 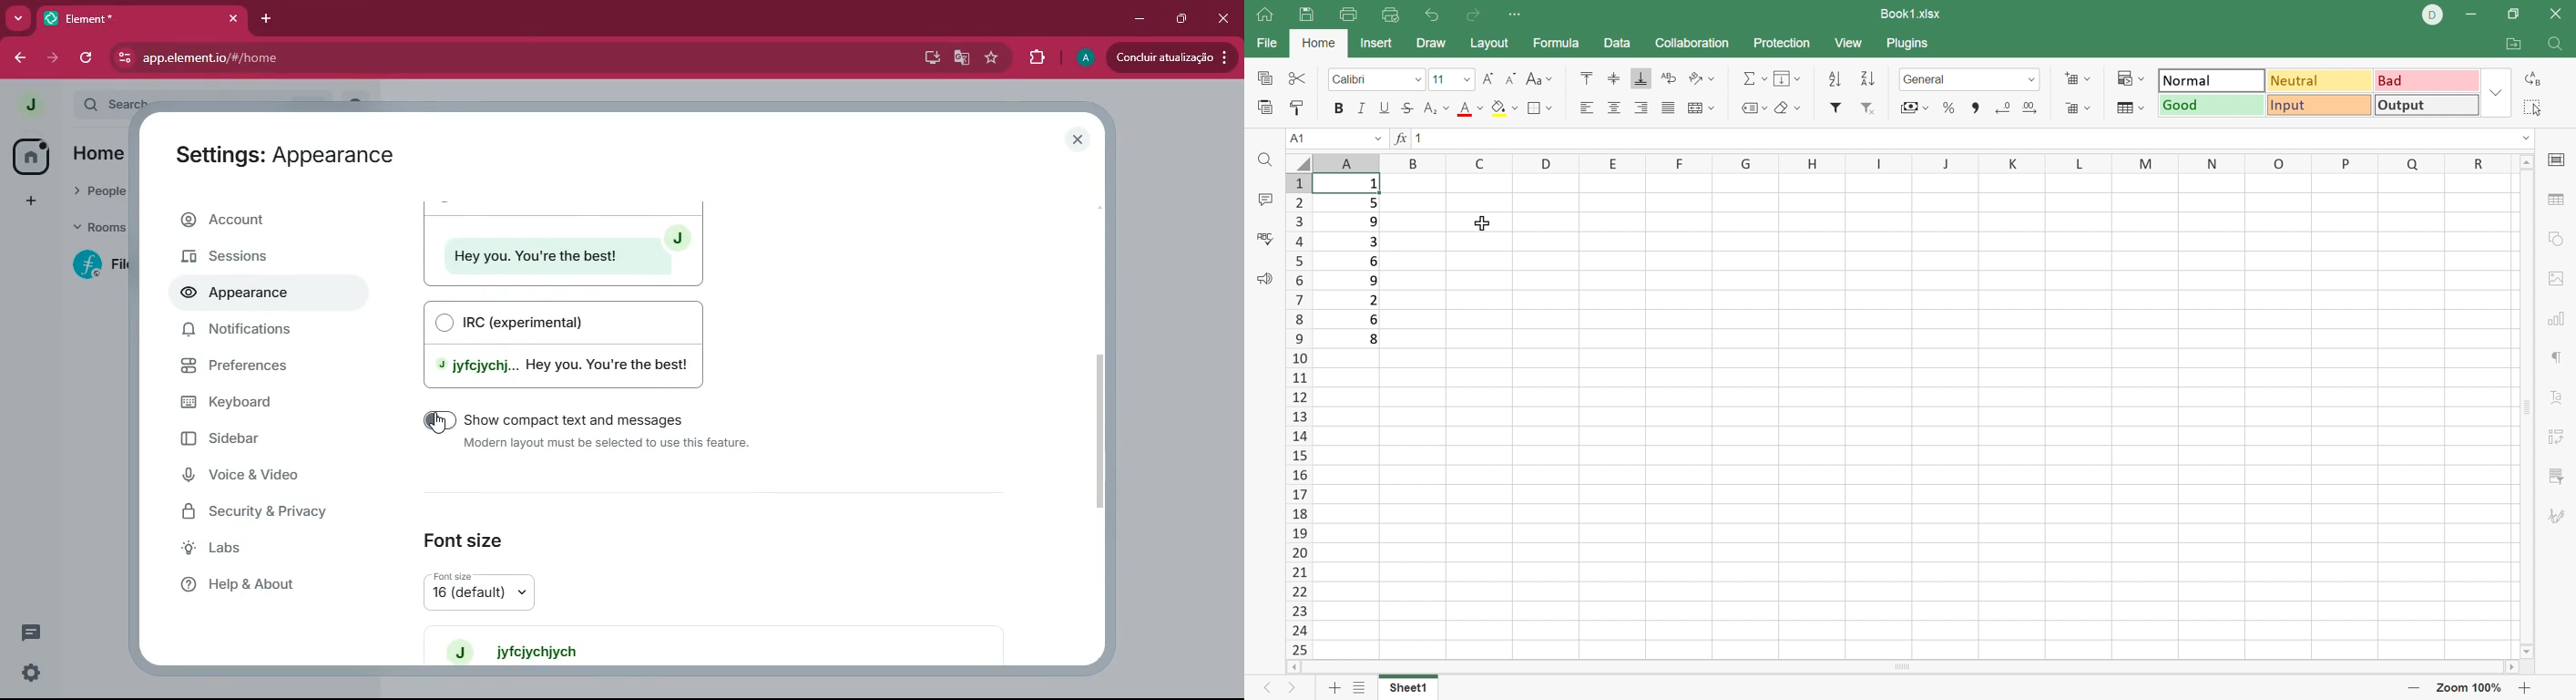 I want to click on Fil color, so click(x=1503, y=108).